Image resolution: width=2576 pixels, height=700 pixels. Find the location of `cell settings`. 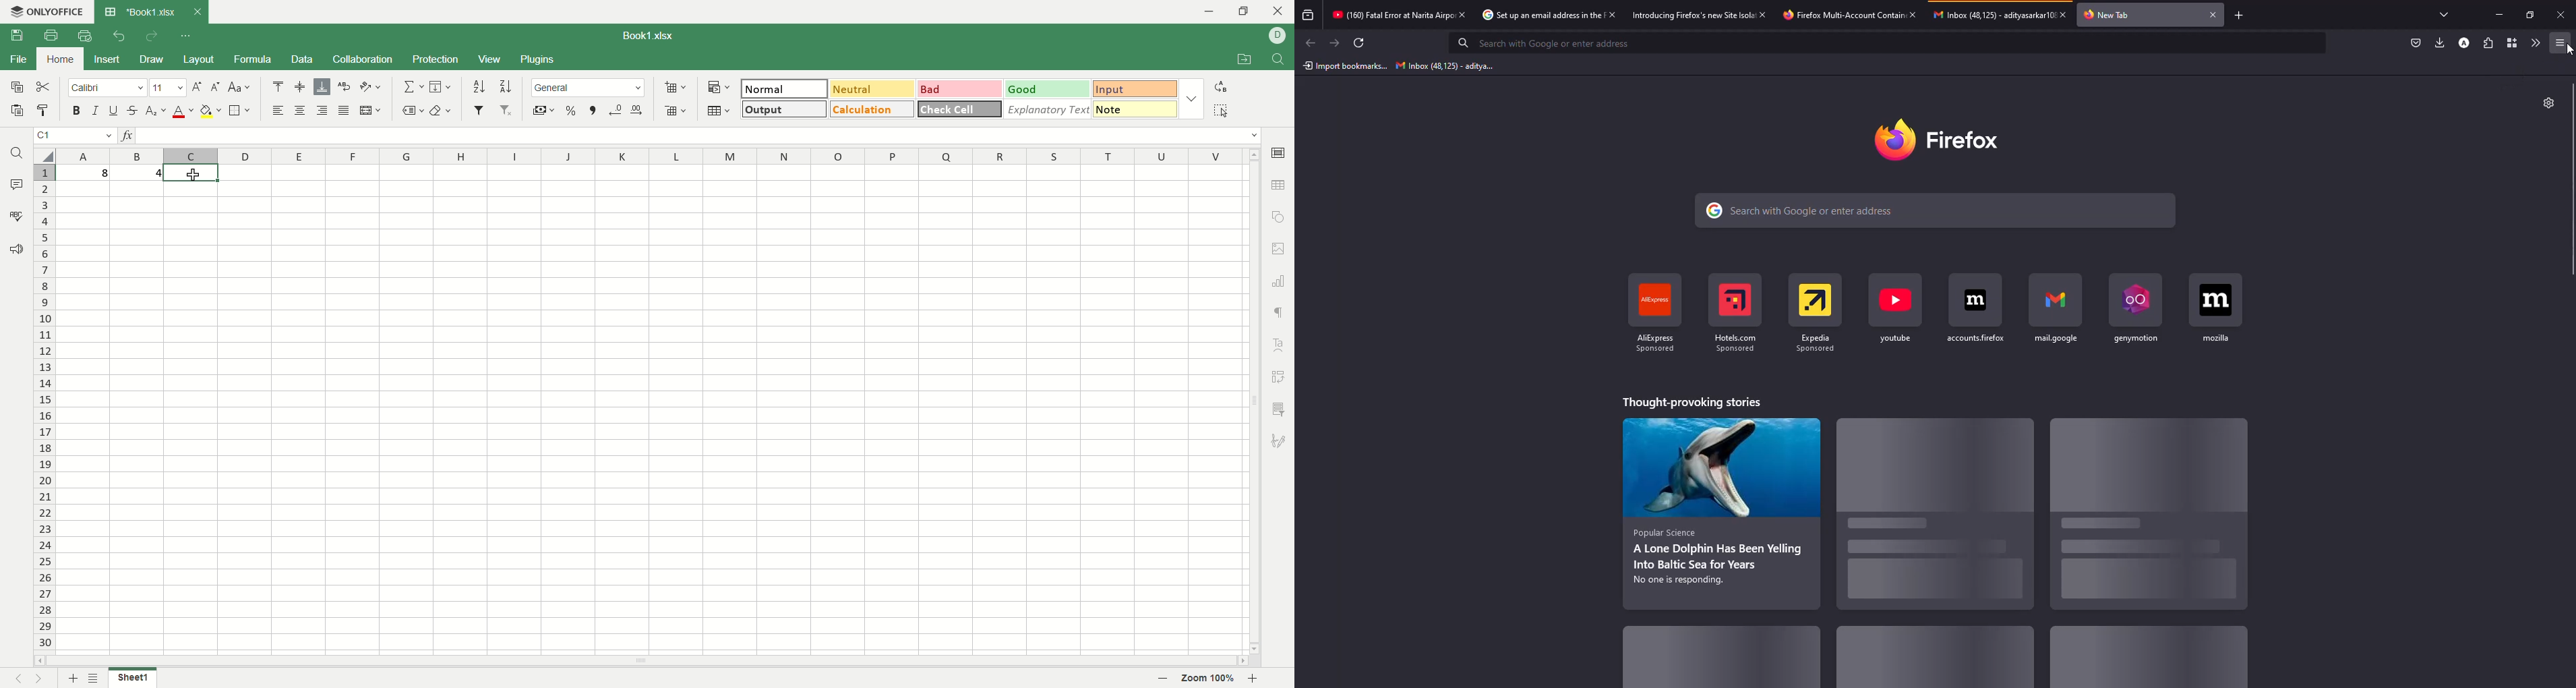

cell settings is located at coordinates (1278, 152).